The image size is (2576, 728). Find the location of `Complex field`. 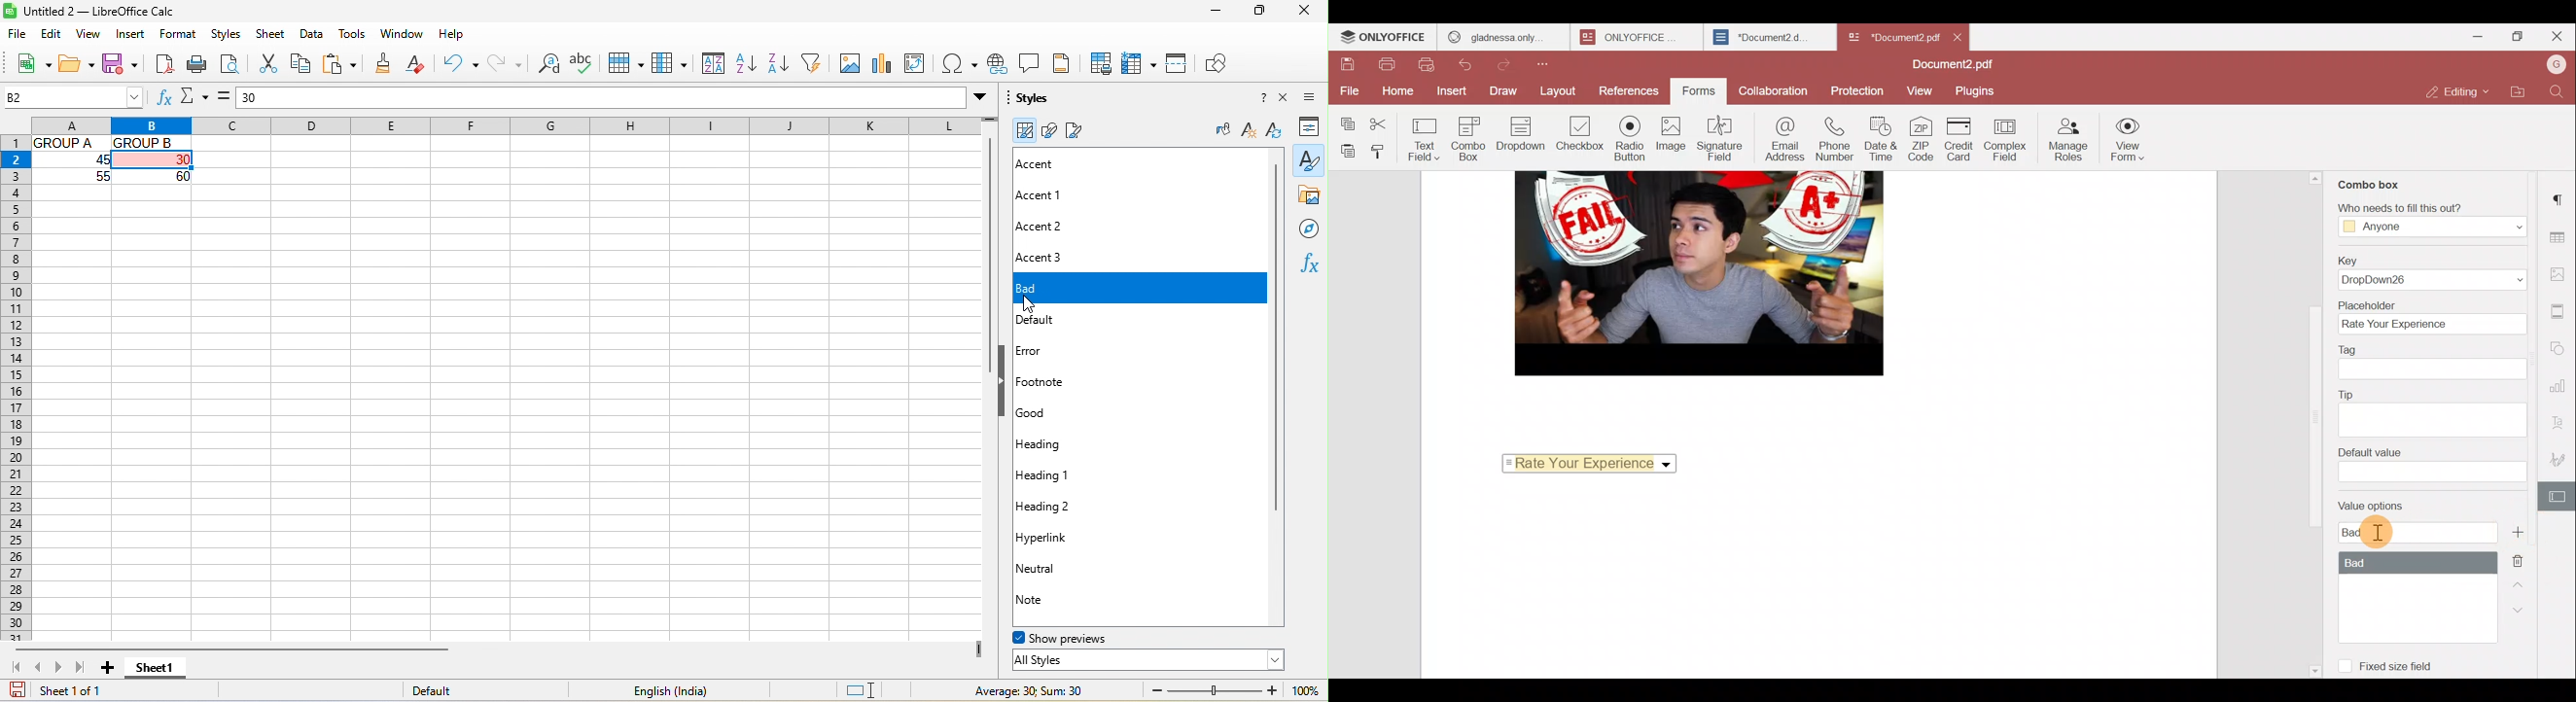

Complex field is located at coordinates (2007, 142).